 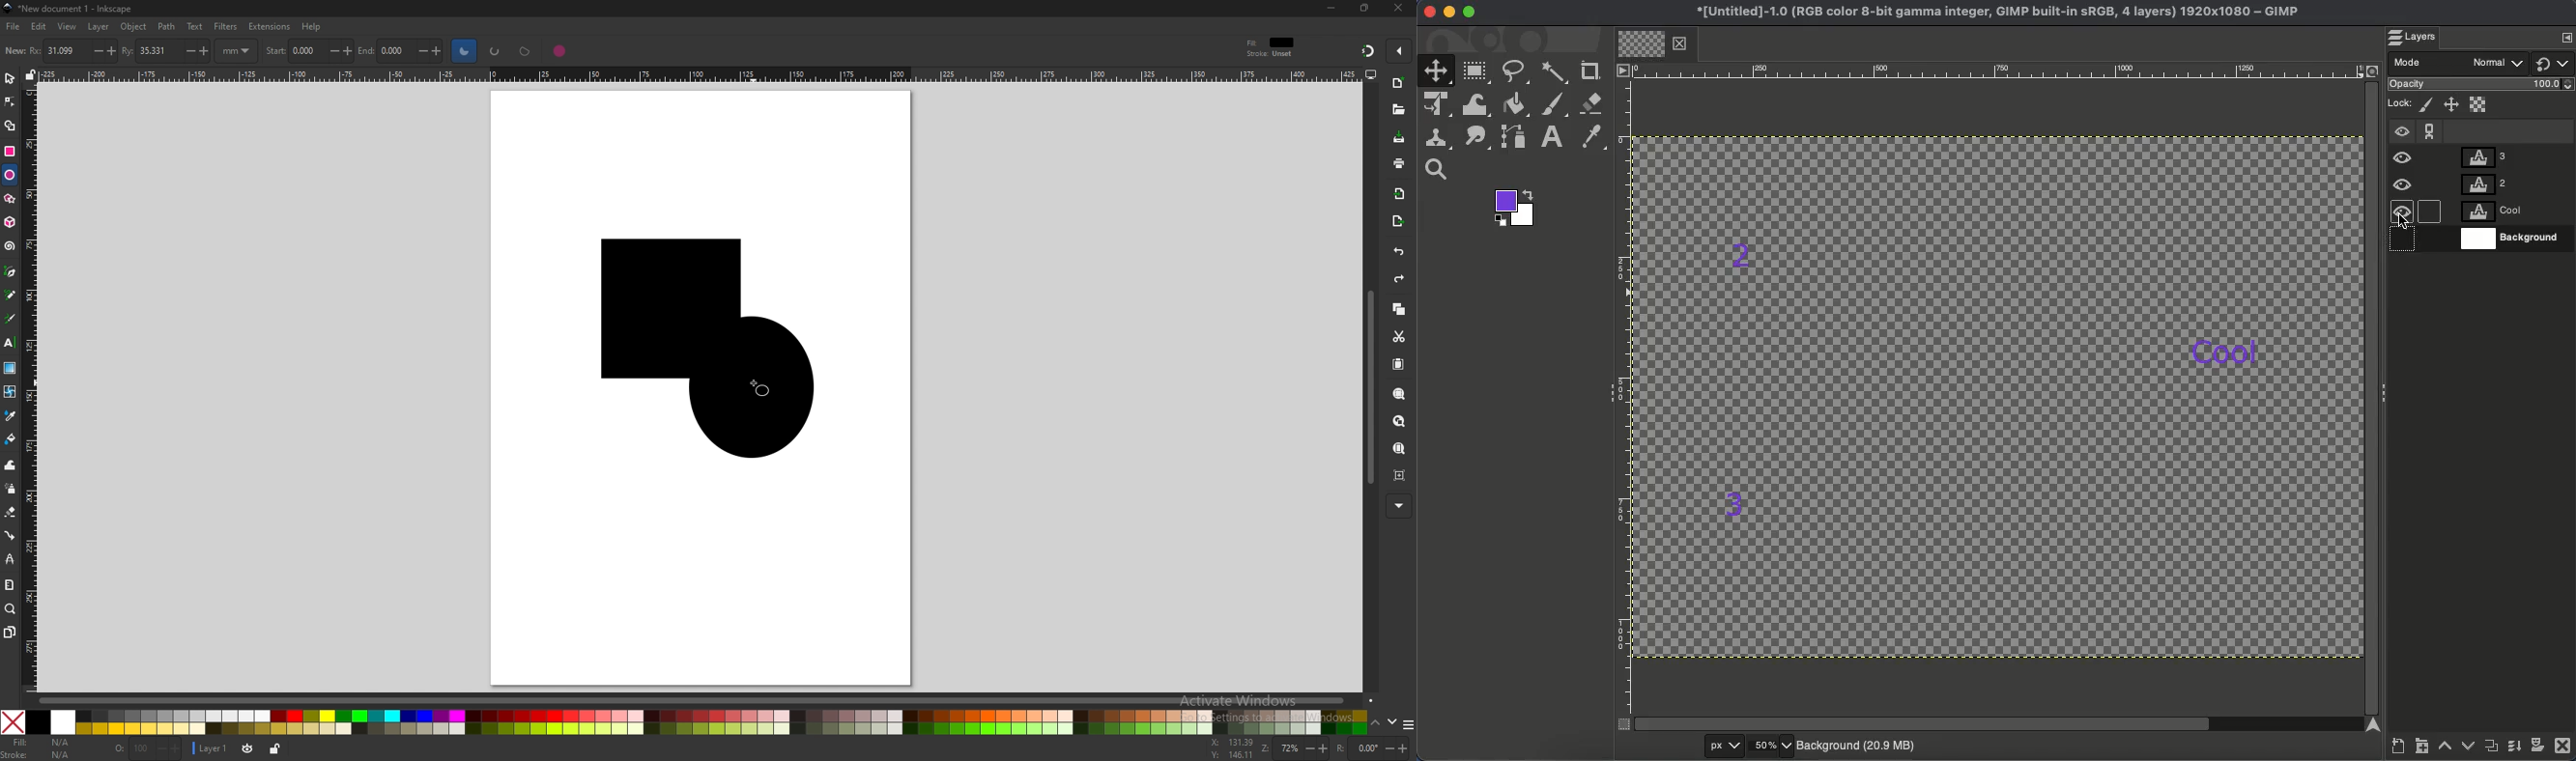 What do you see at coordinates (9, 127) in the screenshot?
I see `shape builder` at bounding box center [9, 127].